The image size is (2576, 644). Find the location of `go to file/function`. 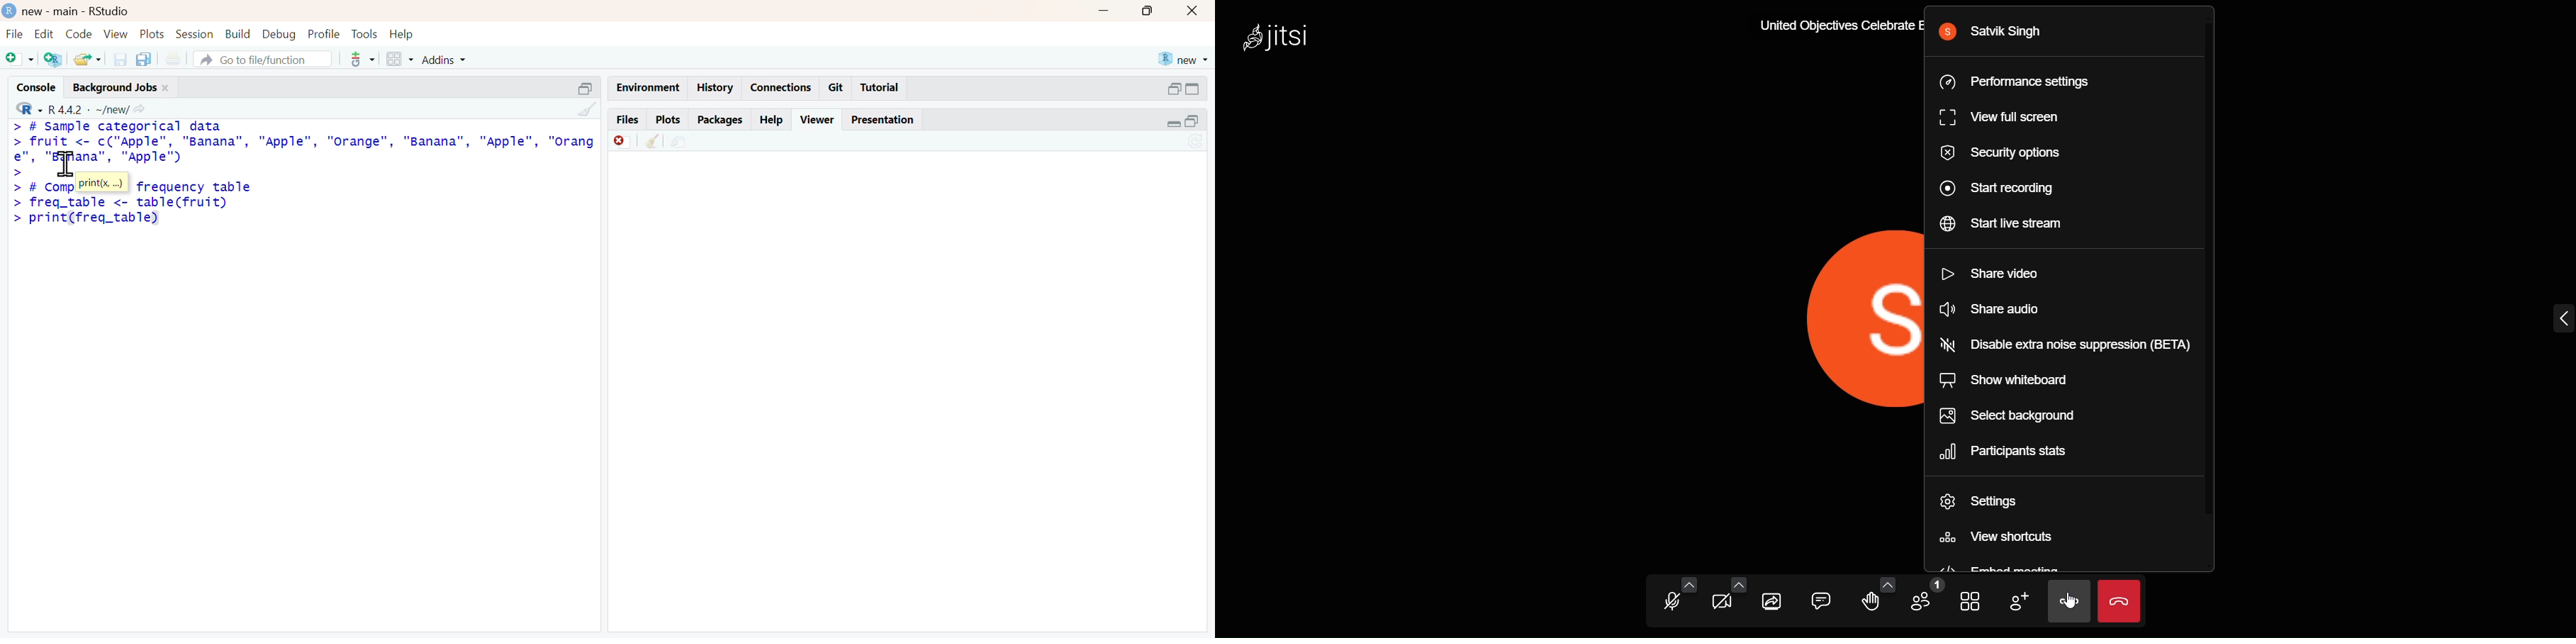

go to file/function is located at coordinates (263, 59).